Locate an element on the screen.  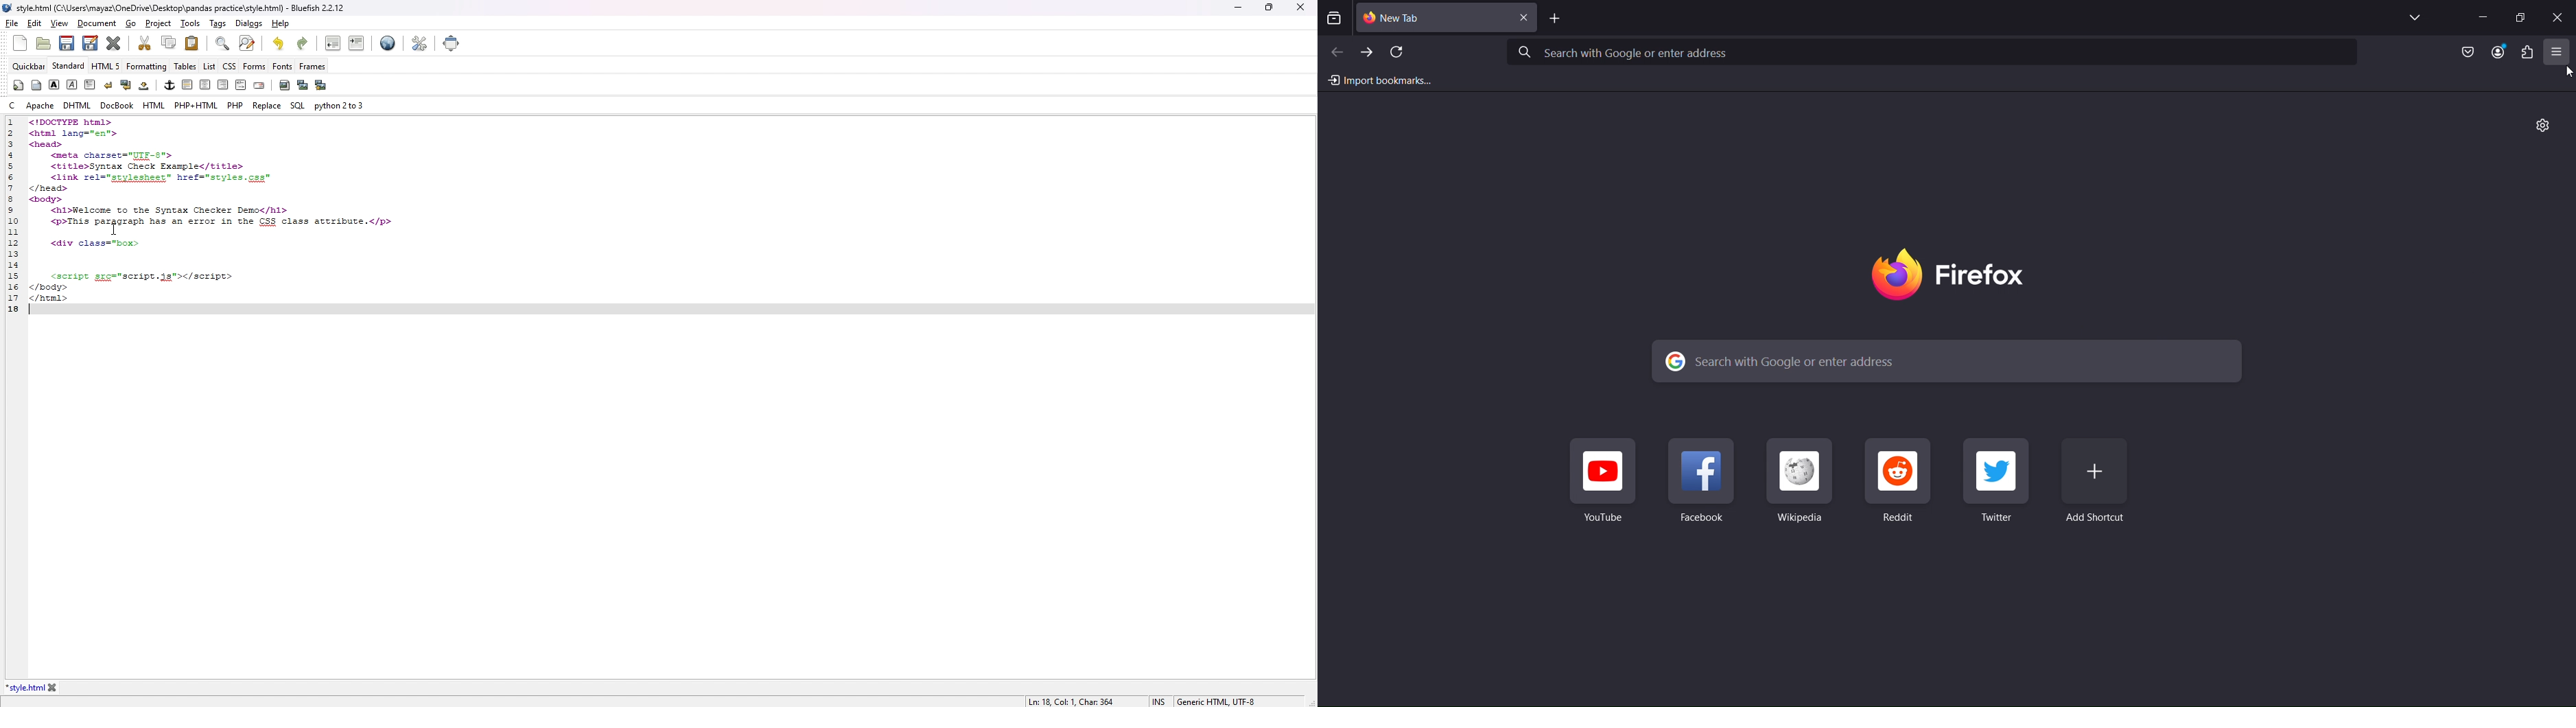
Refresh is located at coordinates (1402, 53).